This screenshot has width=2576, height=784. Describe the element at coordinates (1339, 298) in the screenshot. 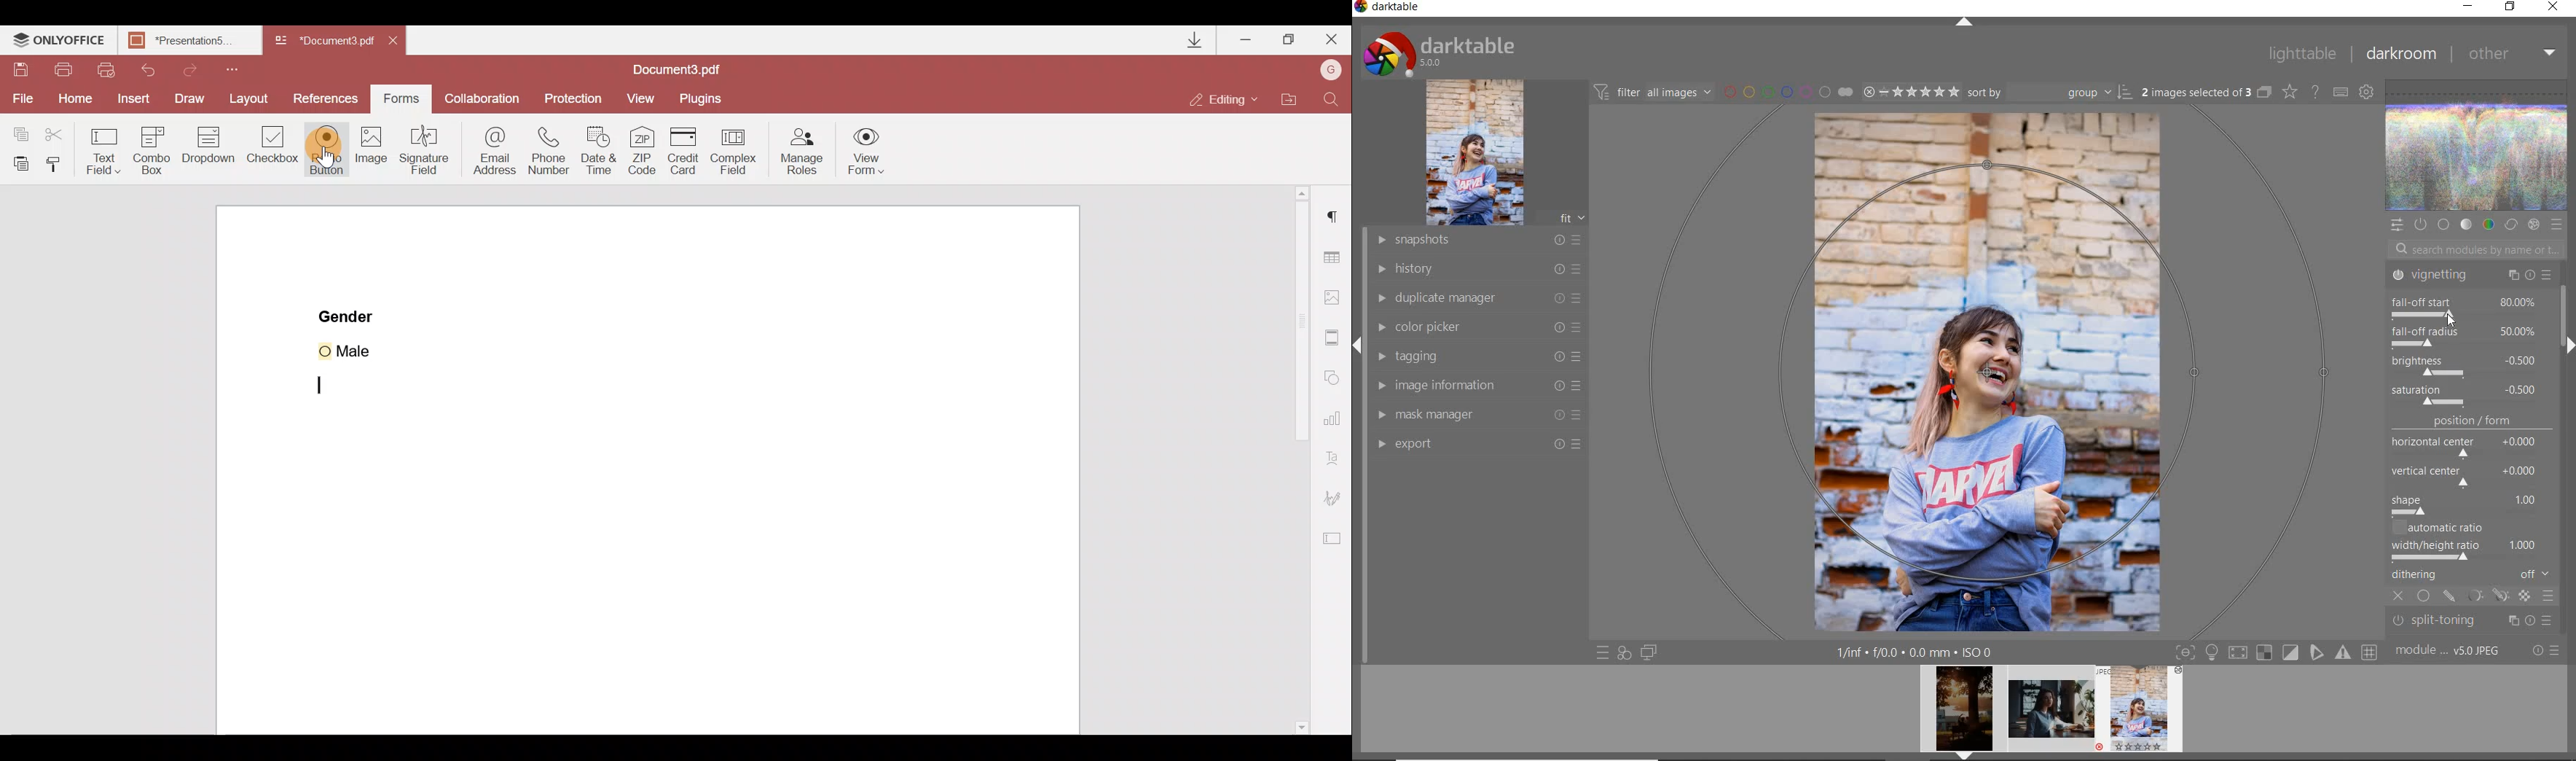

I see `Image settings` at that location.